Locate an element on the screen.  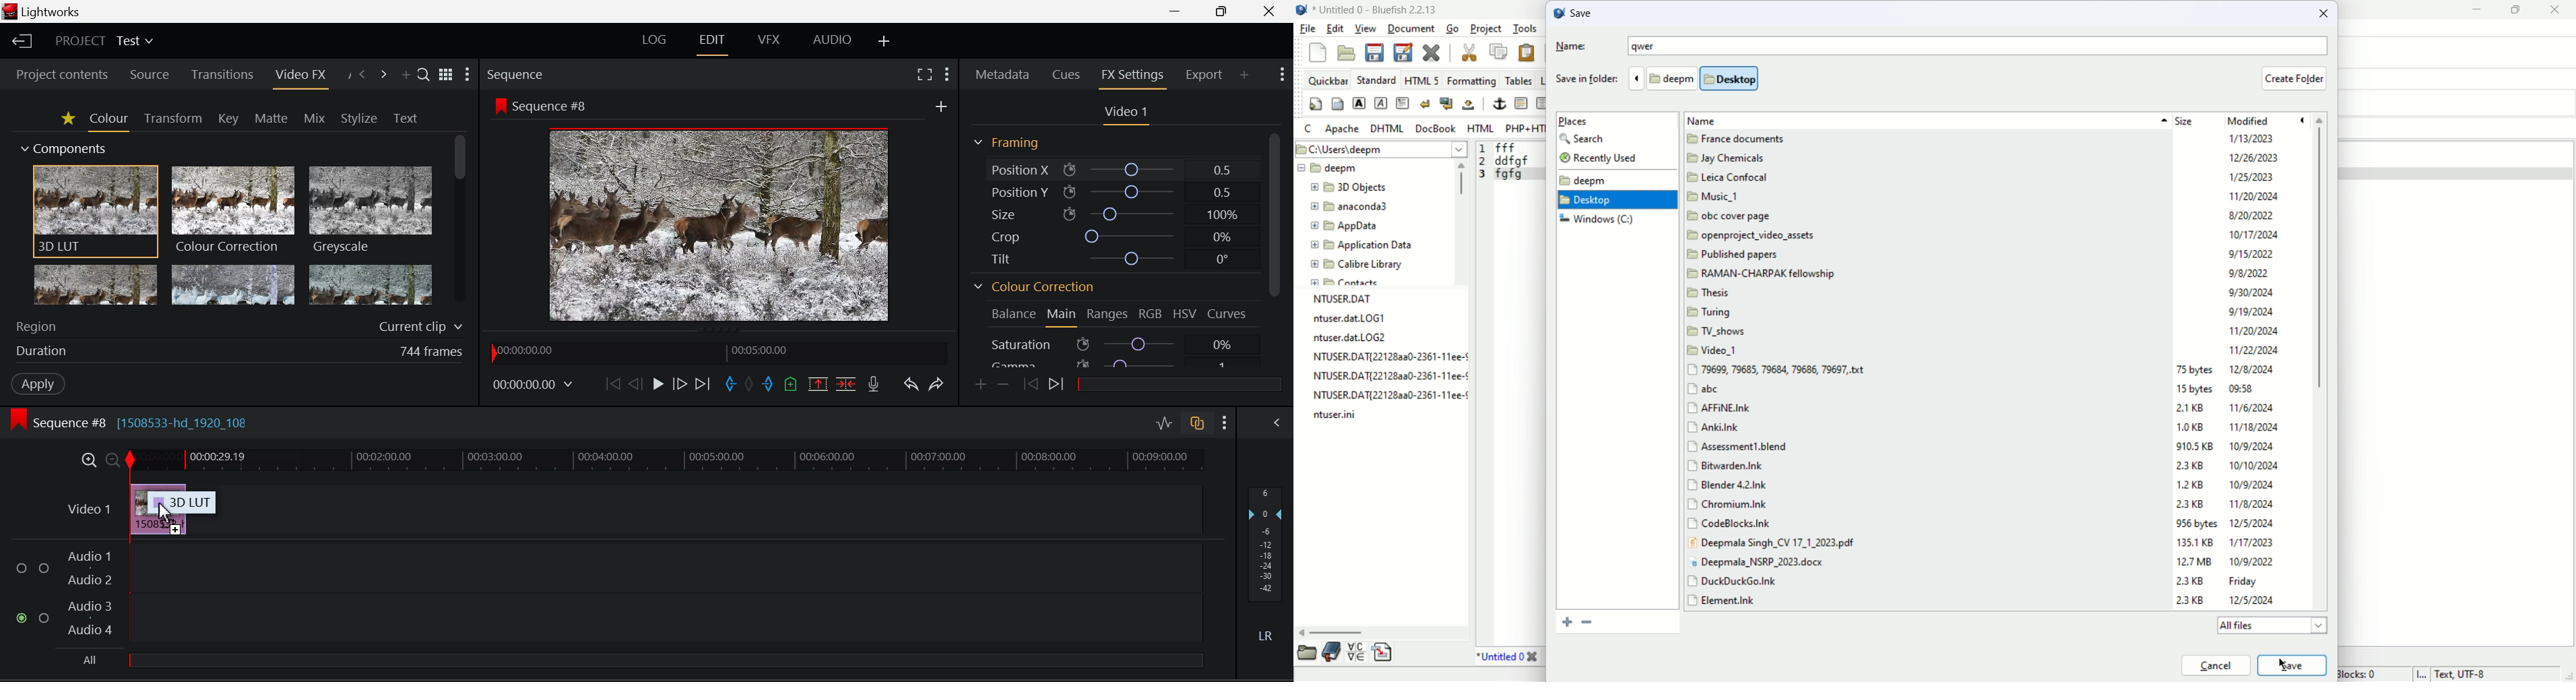
Sequence Editing Section is located at coordinates (135, 423).